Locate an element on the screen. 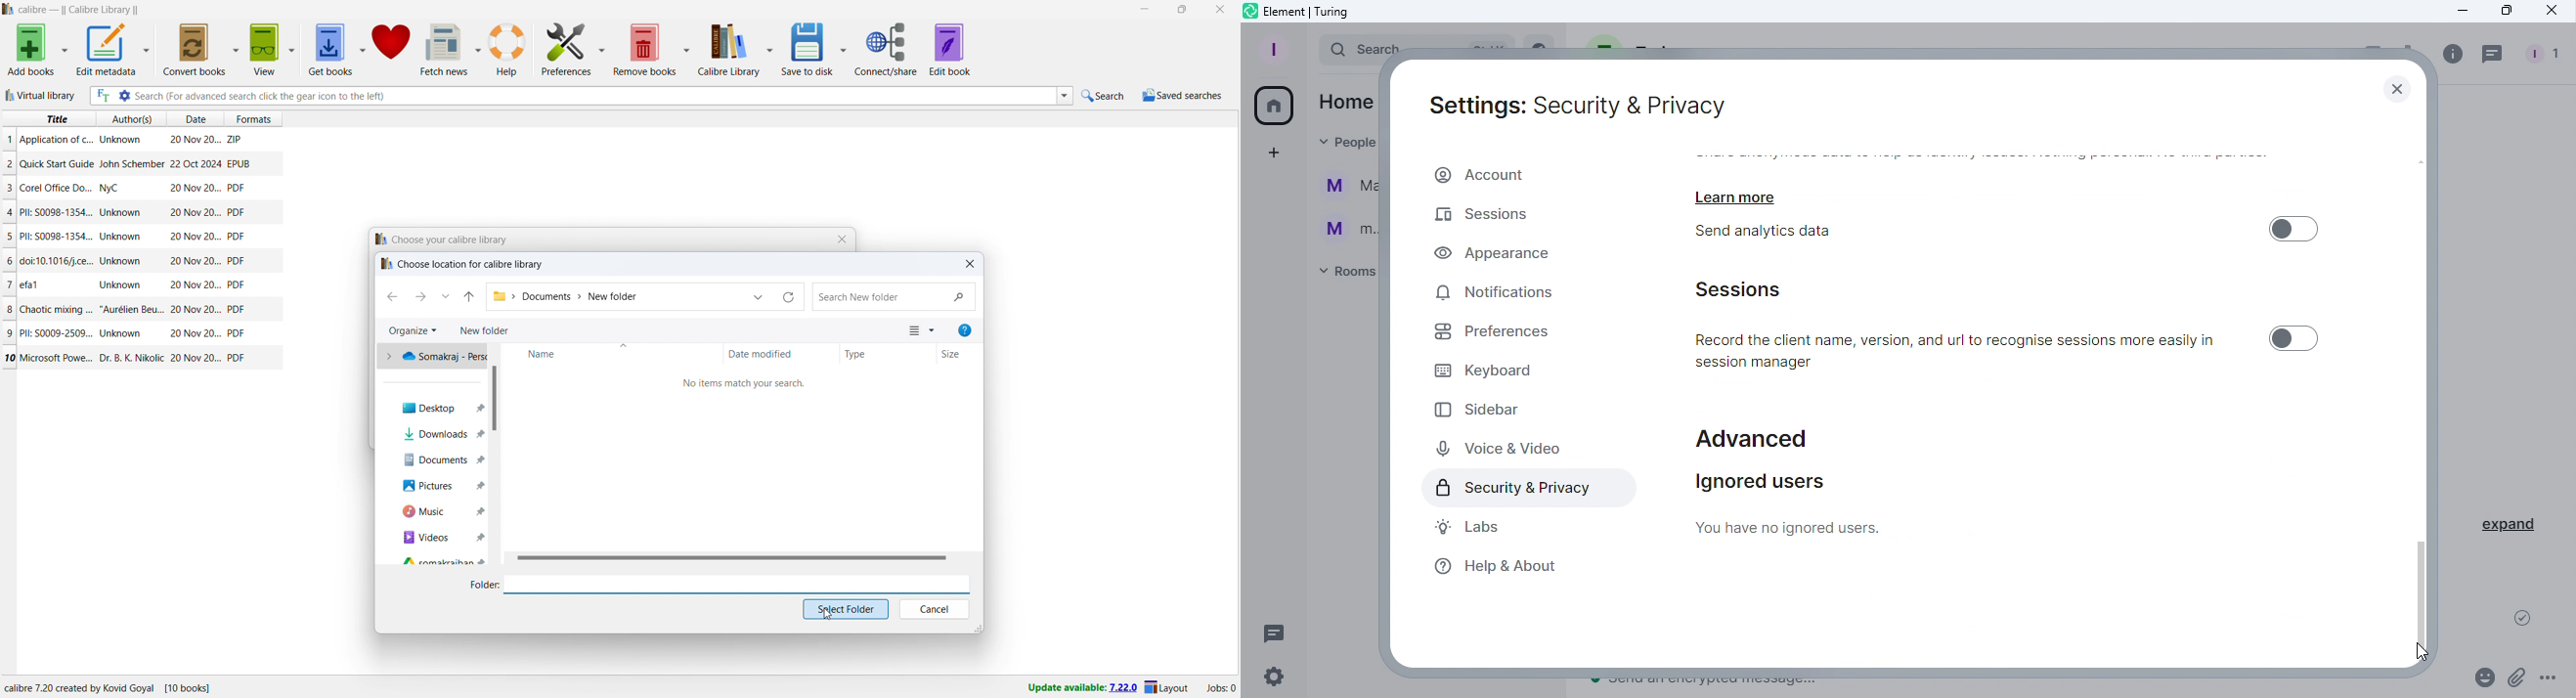 The width and height of the screenshot is (2576, 700). PDF is located at coordinates (236, 187).